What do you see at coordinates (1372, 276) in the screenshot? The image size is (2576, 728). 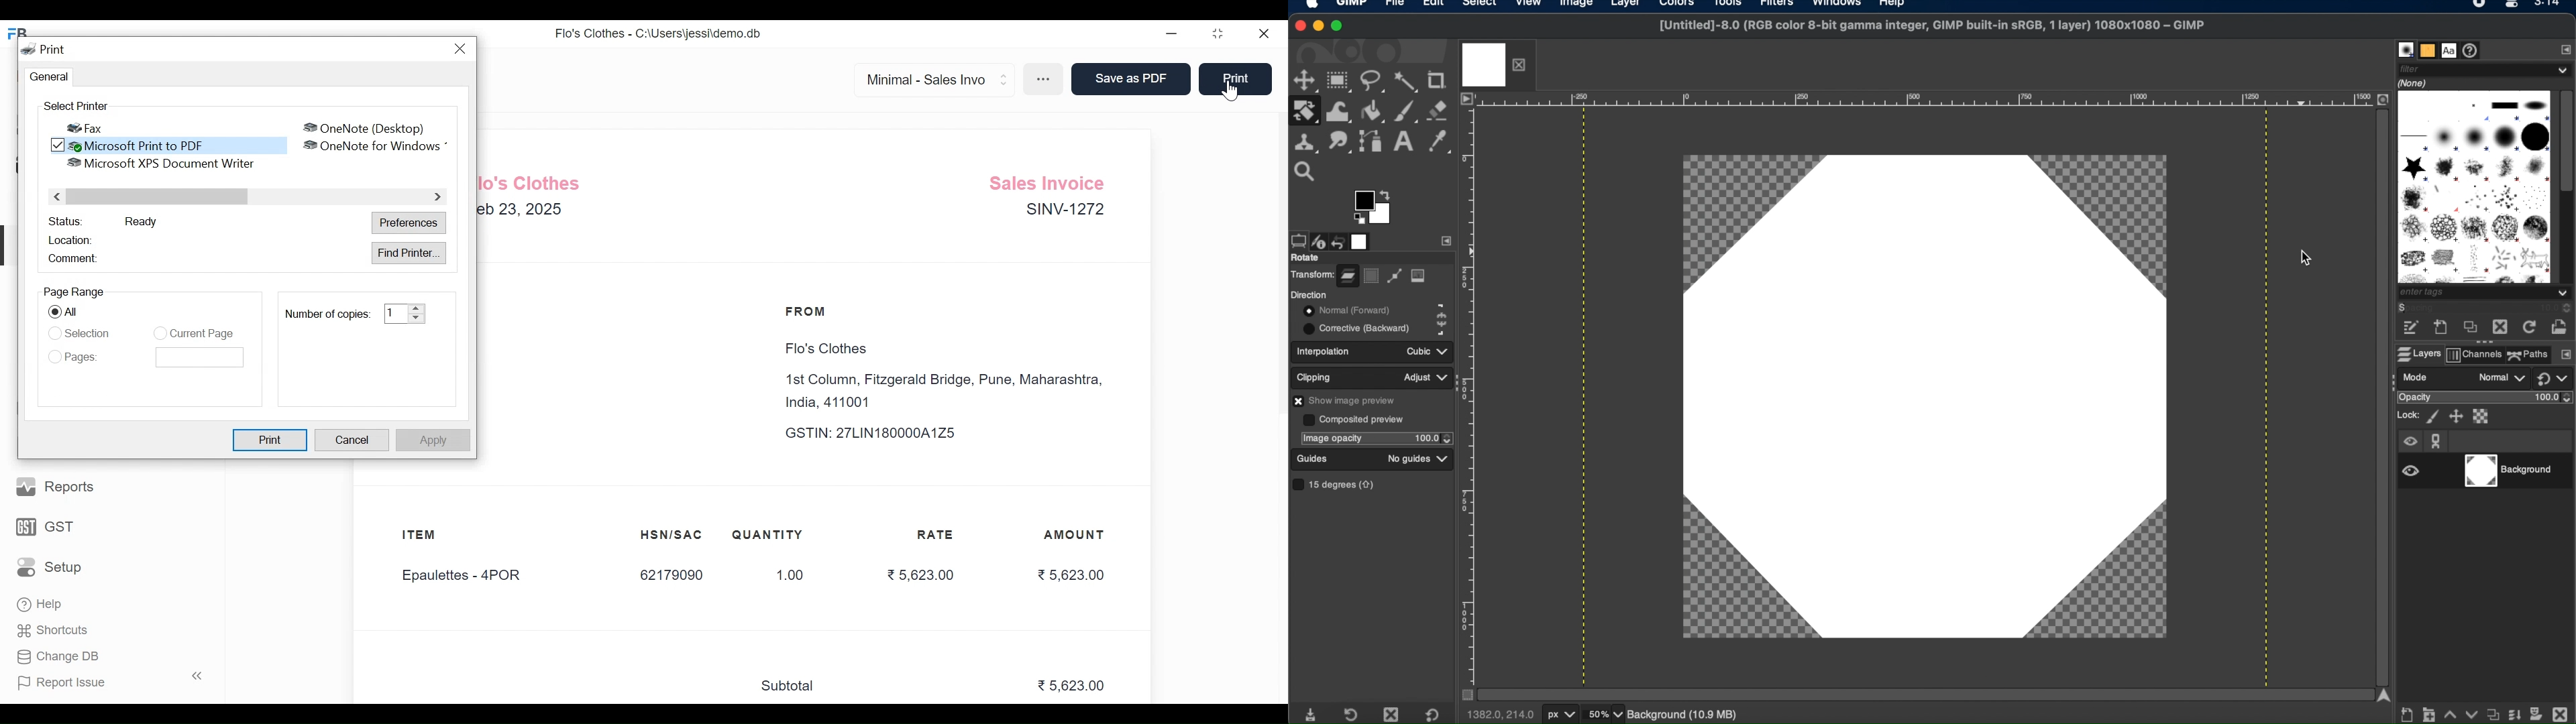 I see `selection ` at bounding box center [1372, 276].